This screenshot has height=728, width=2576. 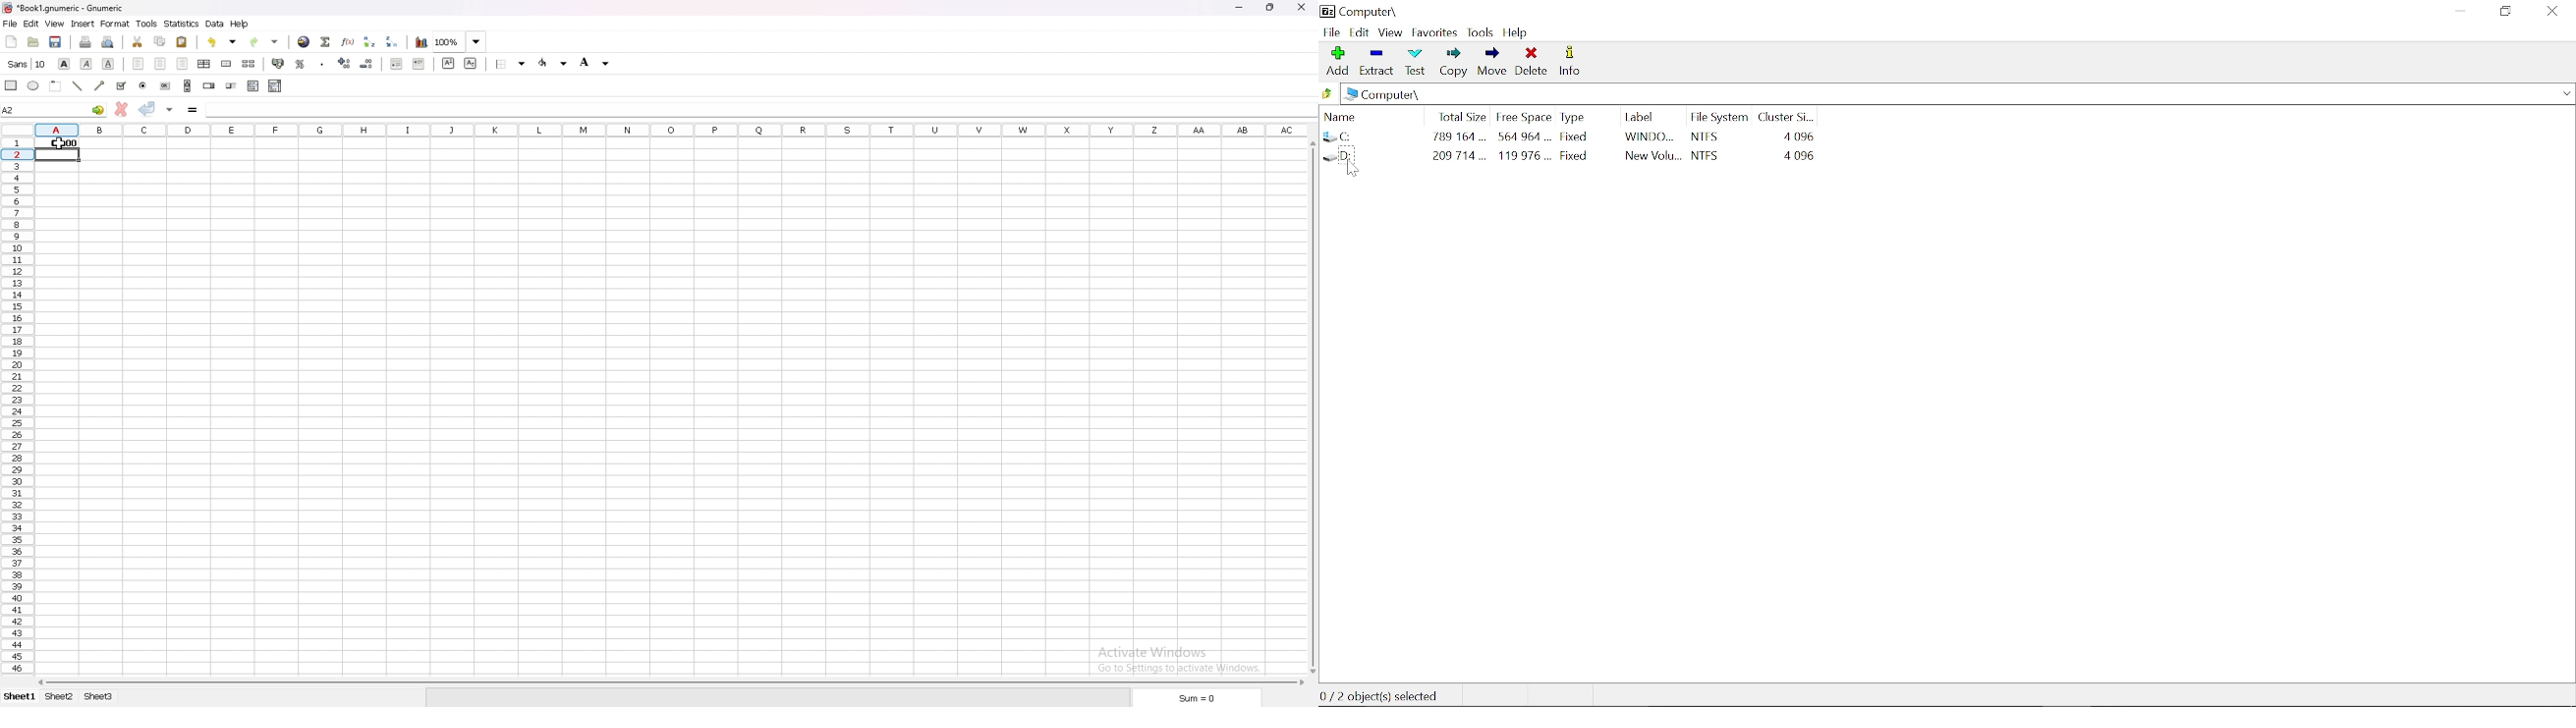 What do you see at coordinates (209, 84) in the screenshot?
I see `spin button` at bounding box center [209, 84].